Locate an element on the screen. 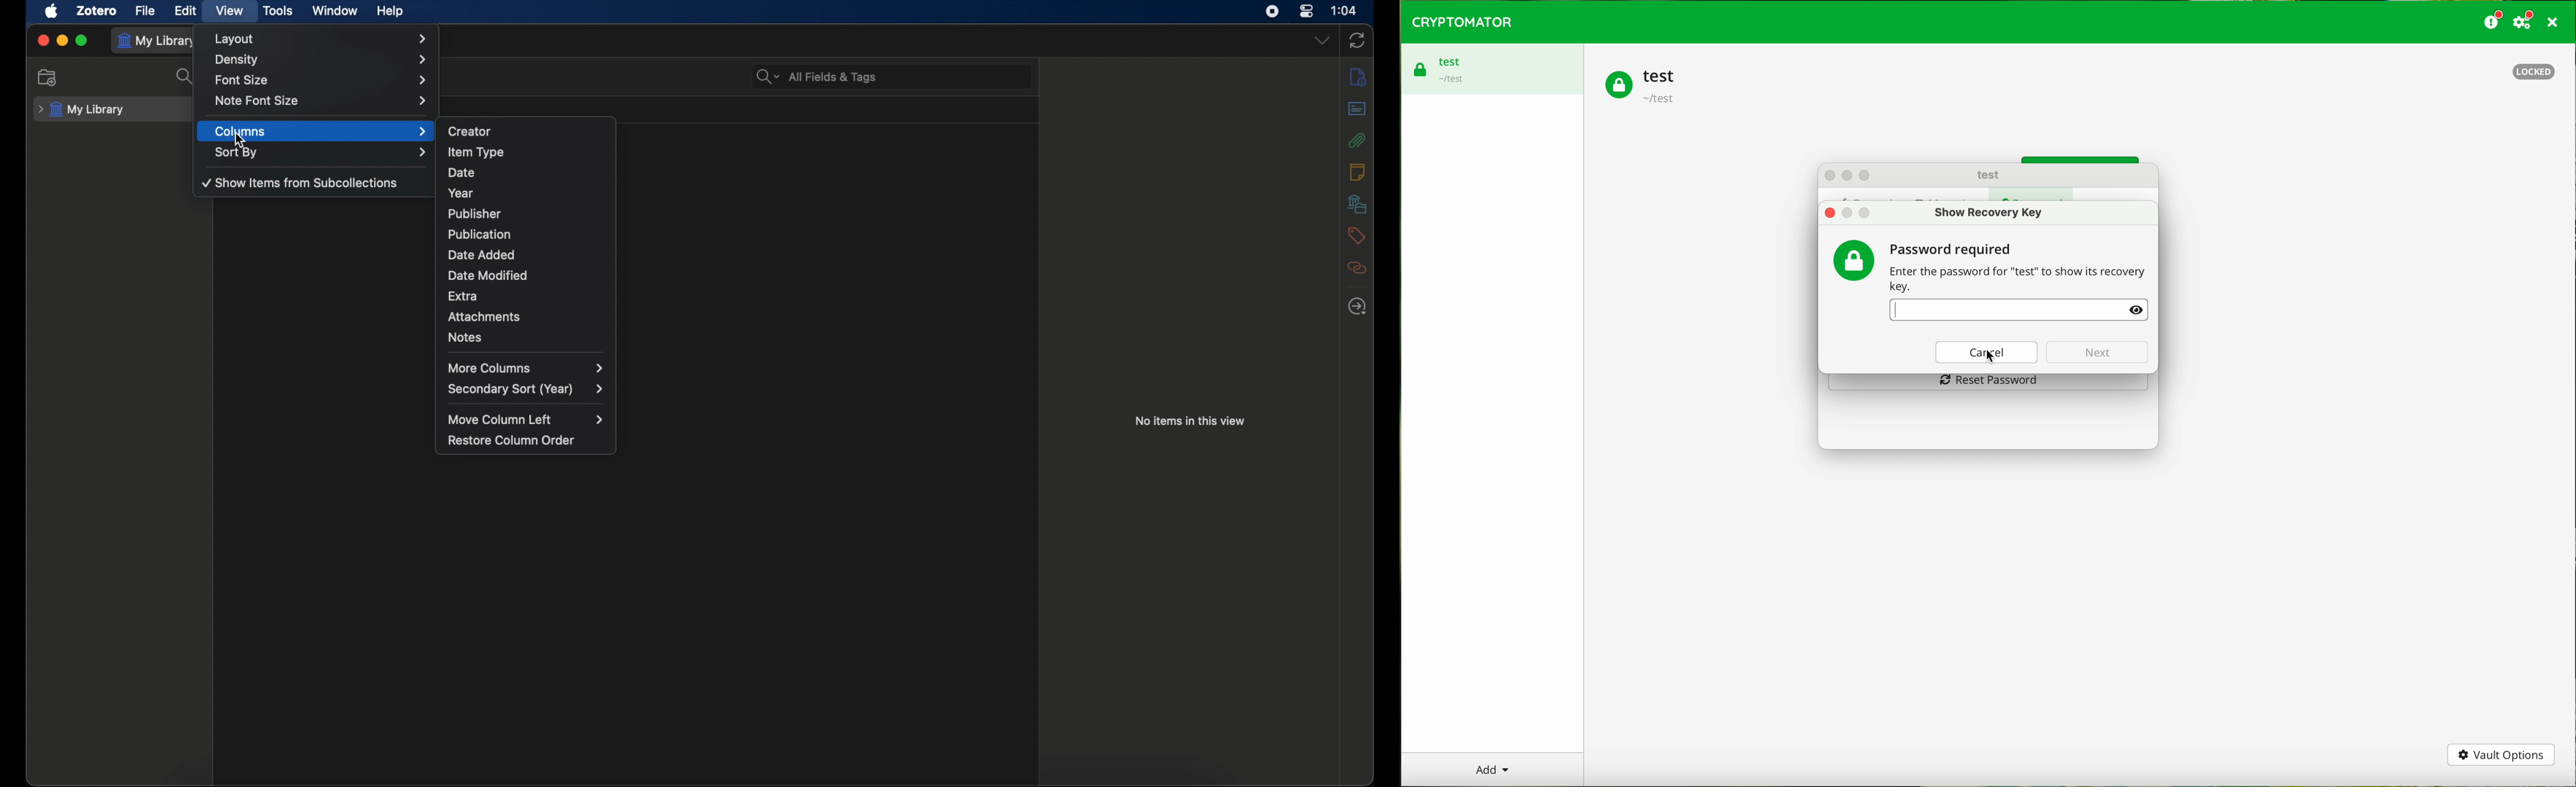  sync is located at coordinates (1357, 40).